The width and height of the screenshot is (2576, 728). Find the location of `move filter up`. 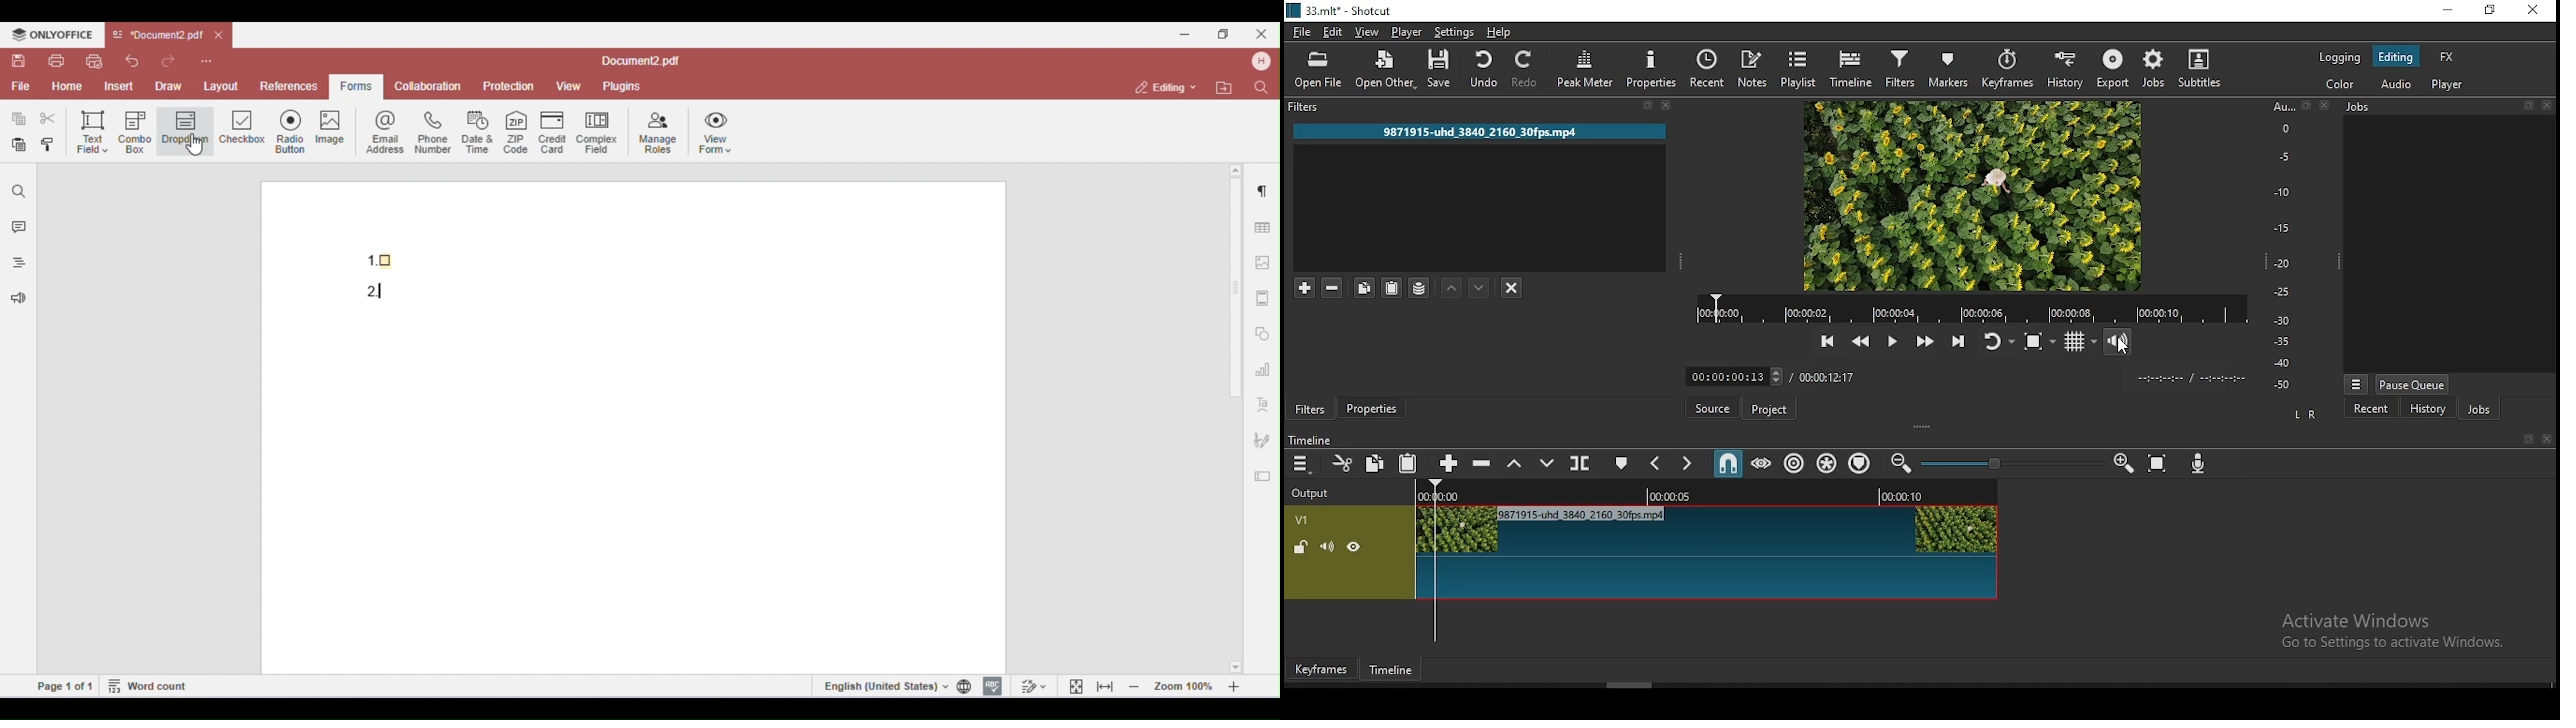

move filter up is located at coordinates (1453, 288).